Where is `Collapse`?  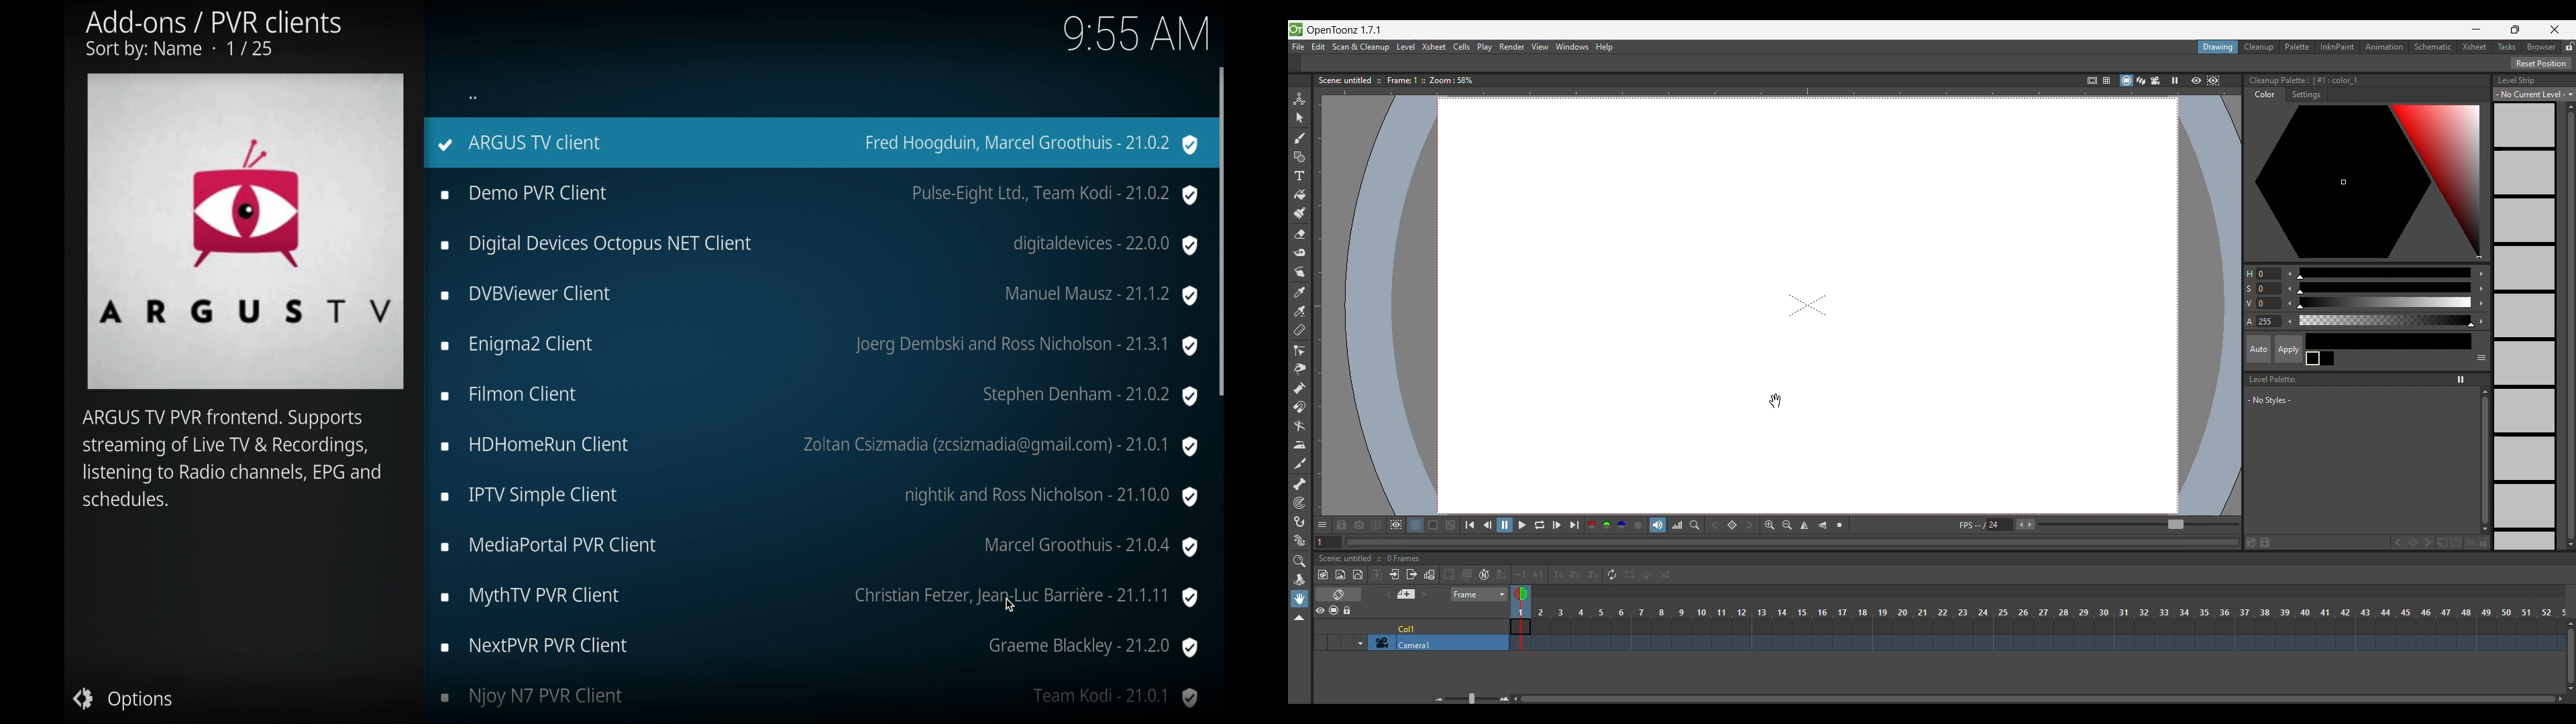 Collapse is located at coordinates (1377, 575).